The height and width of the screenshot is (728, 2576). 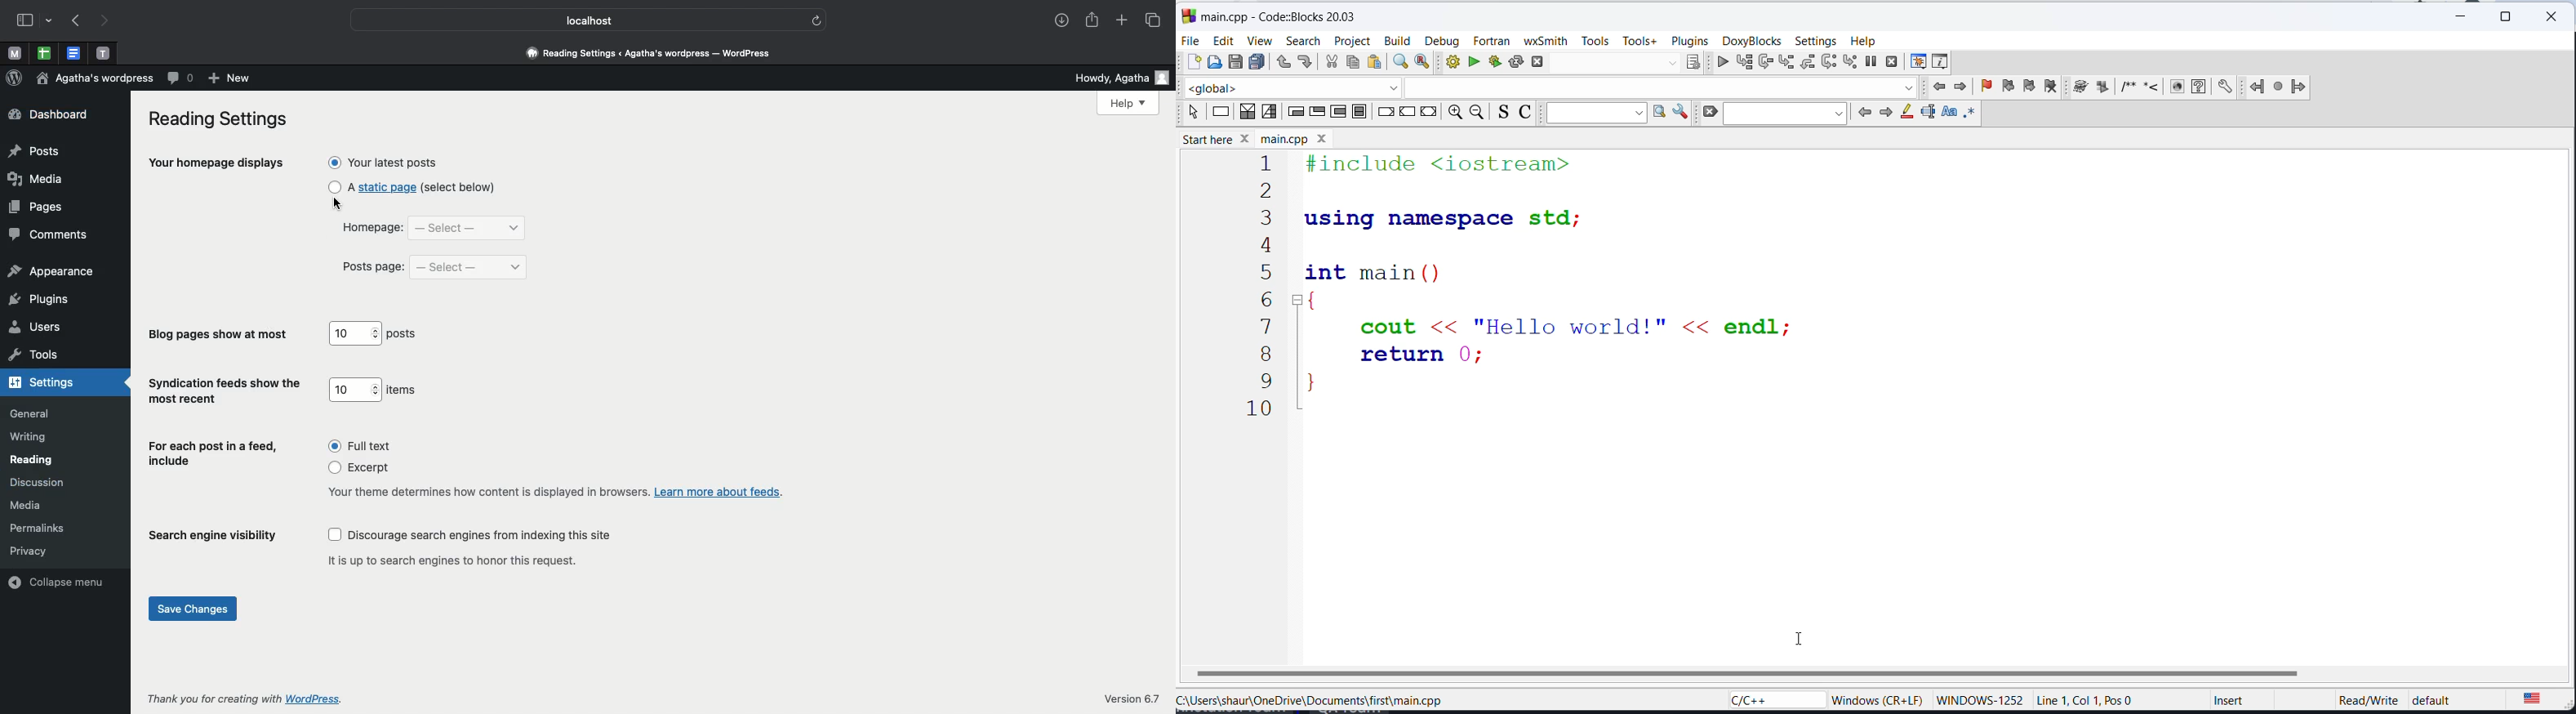 What do you see at coordinates (1494, 63) in the screenshot?
I see `BUILD AND RUN` at bounding box center [1494, 63].